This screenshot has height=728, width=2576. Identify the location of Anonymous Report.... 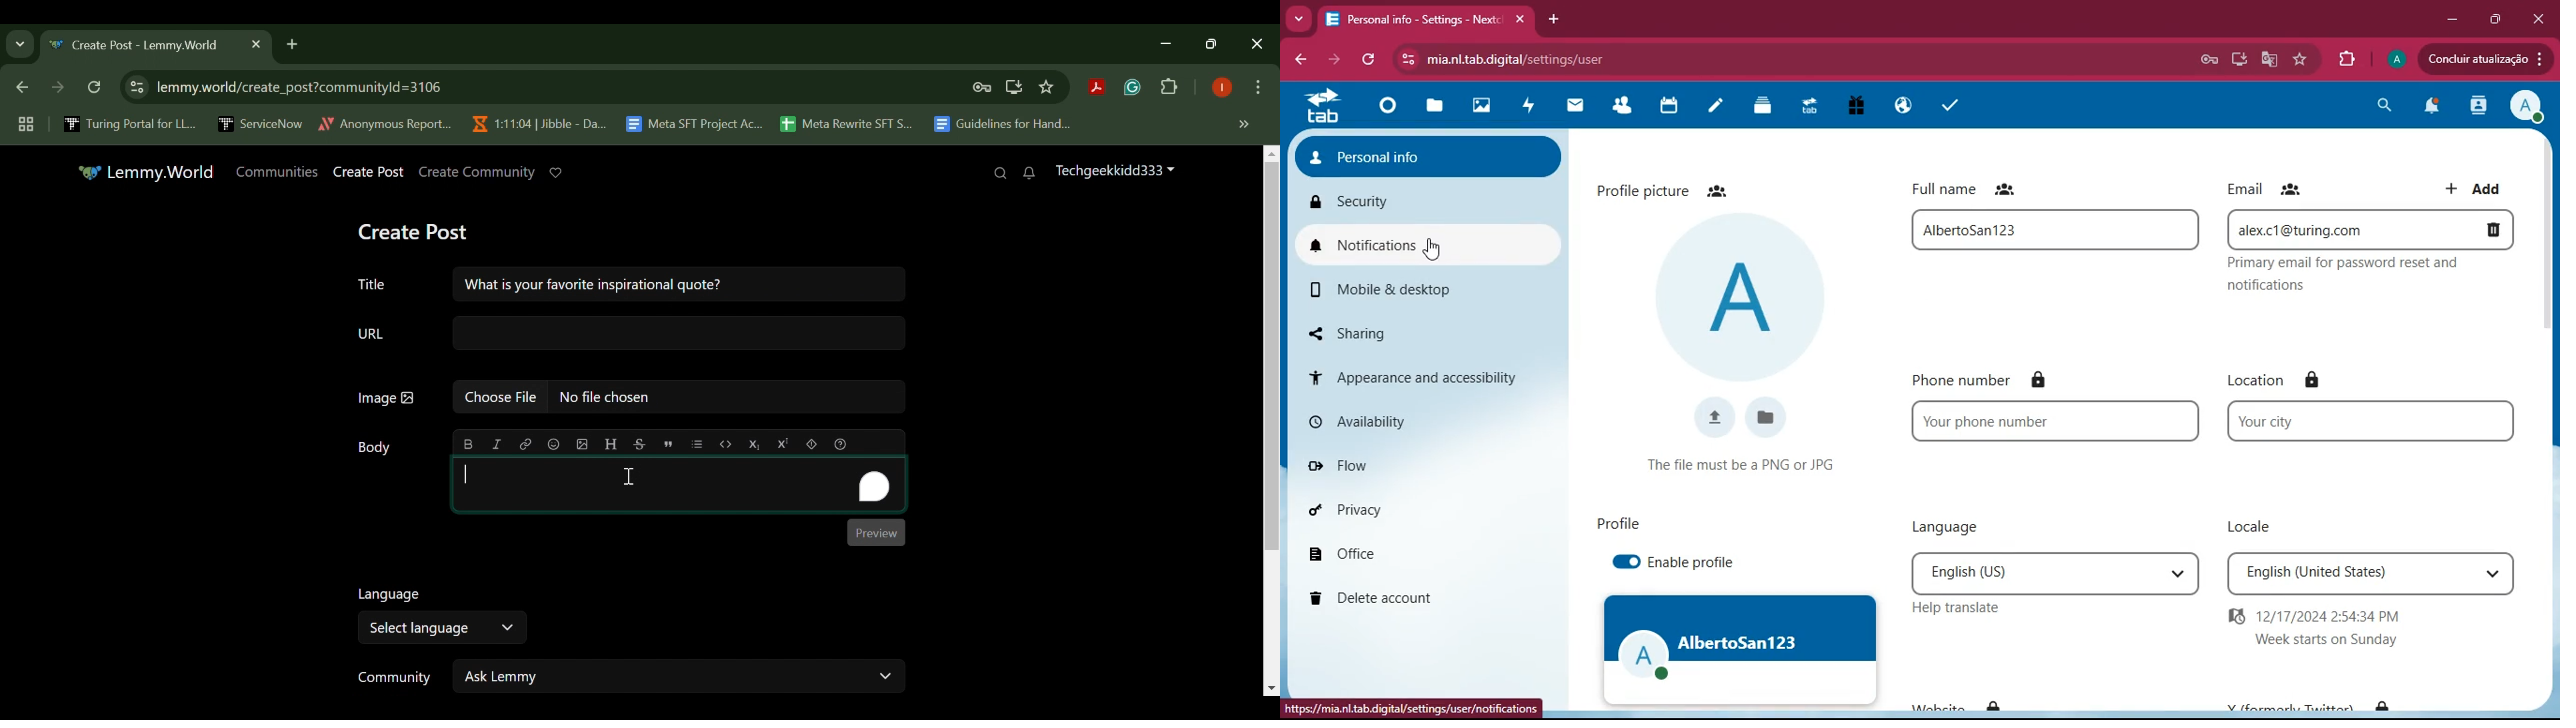
(386, 123).